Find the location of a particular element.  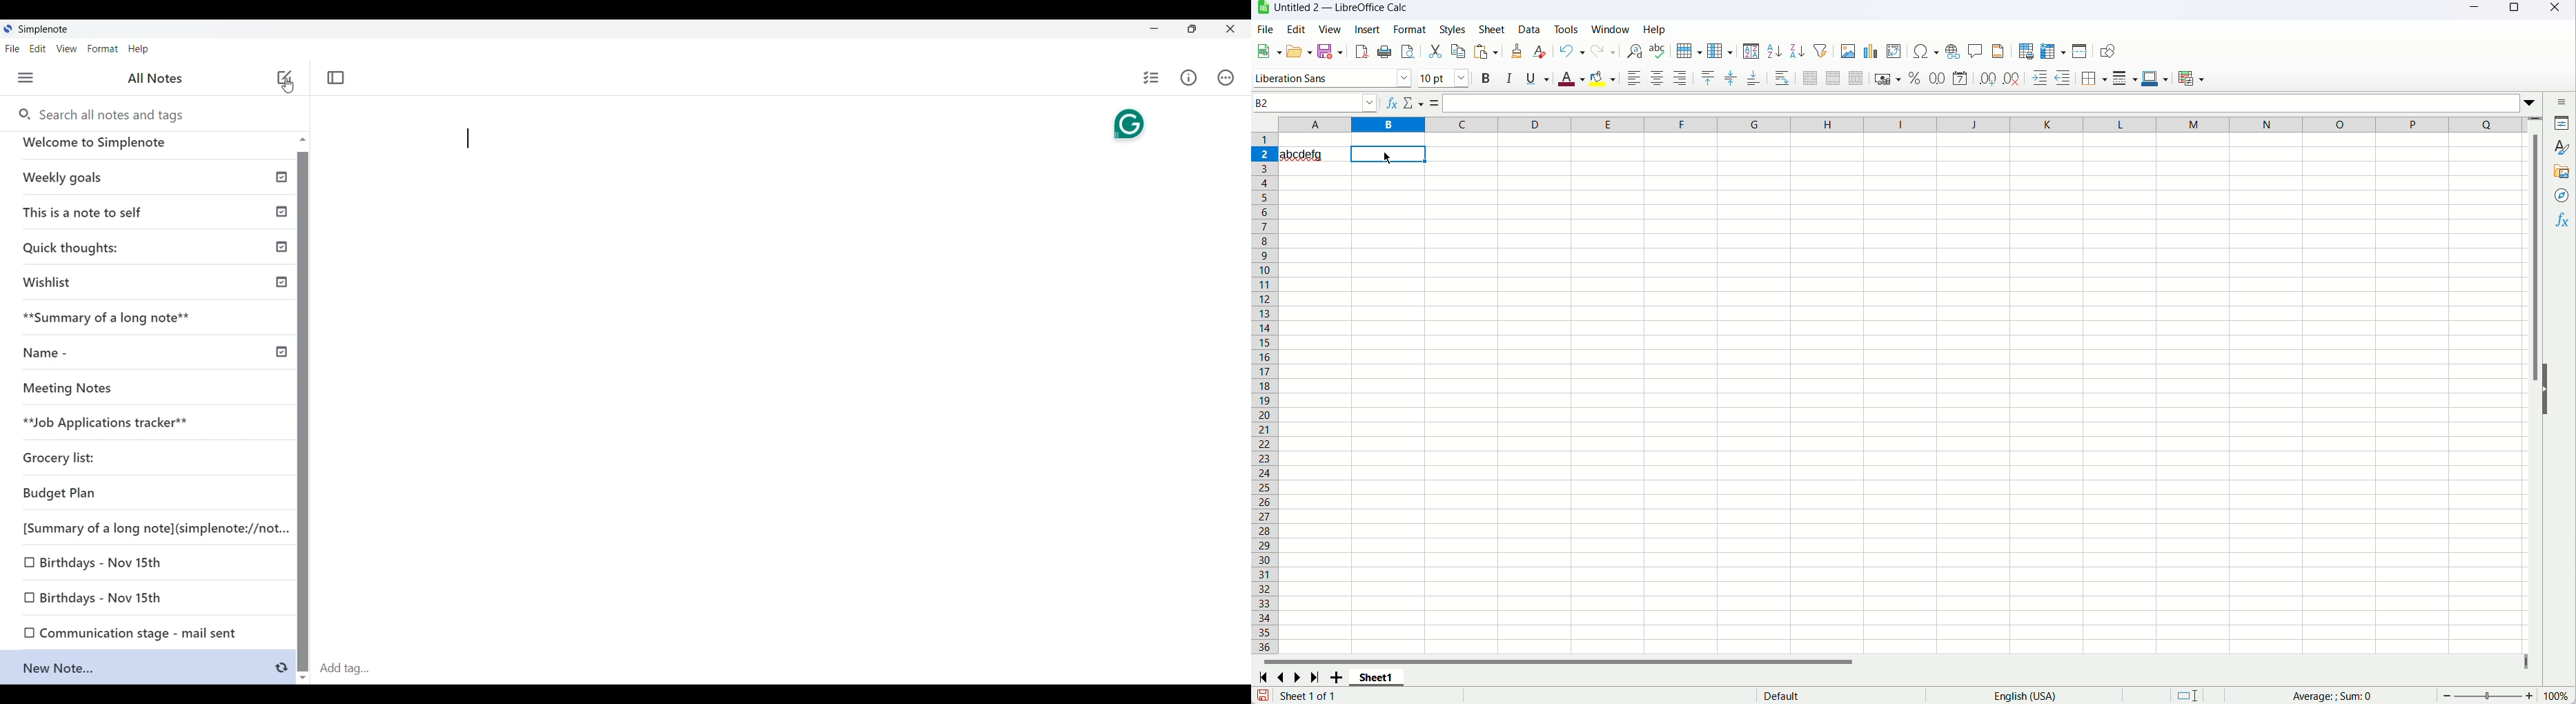

Indicates saving is located at coordinates (282, 668).